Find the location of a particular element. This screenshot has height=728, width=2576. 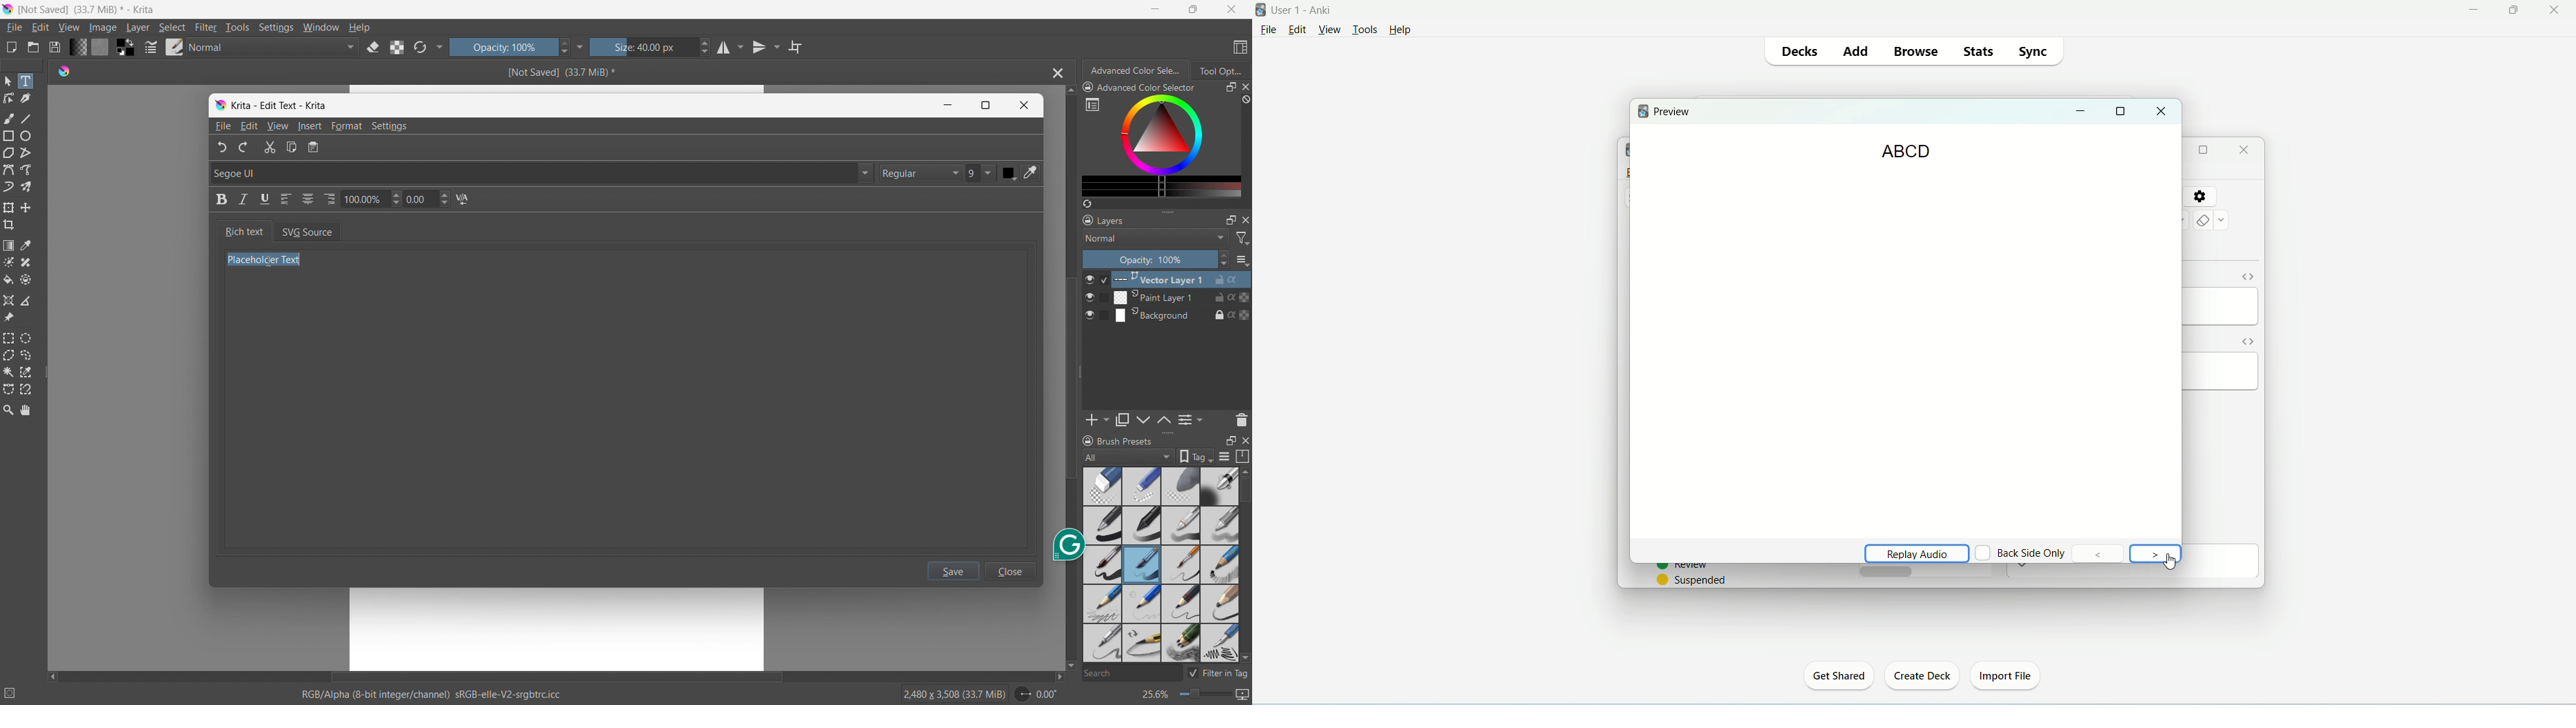

polygonal selection tool is located at coordinates (8, 355).